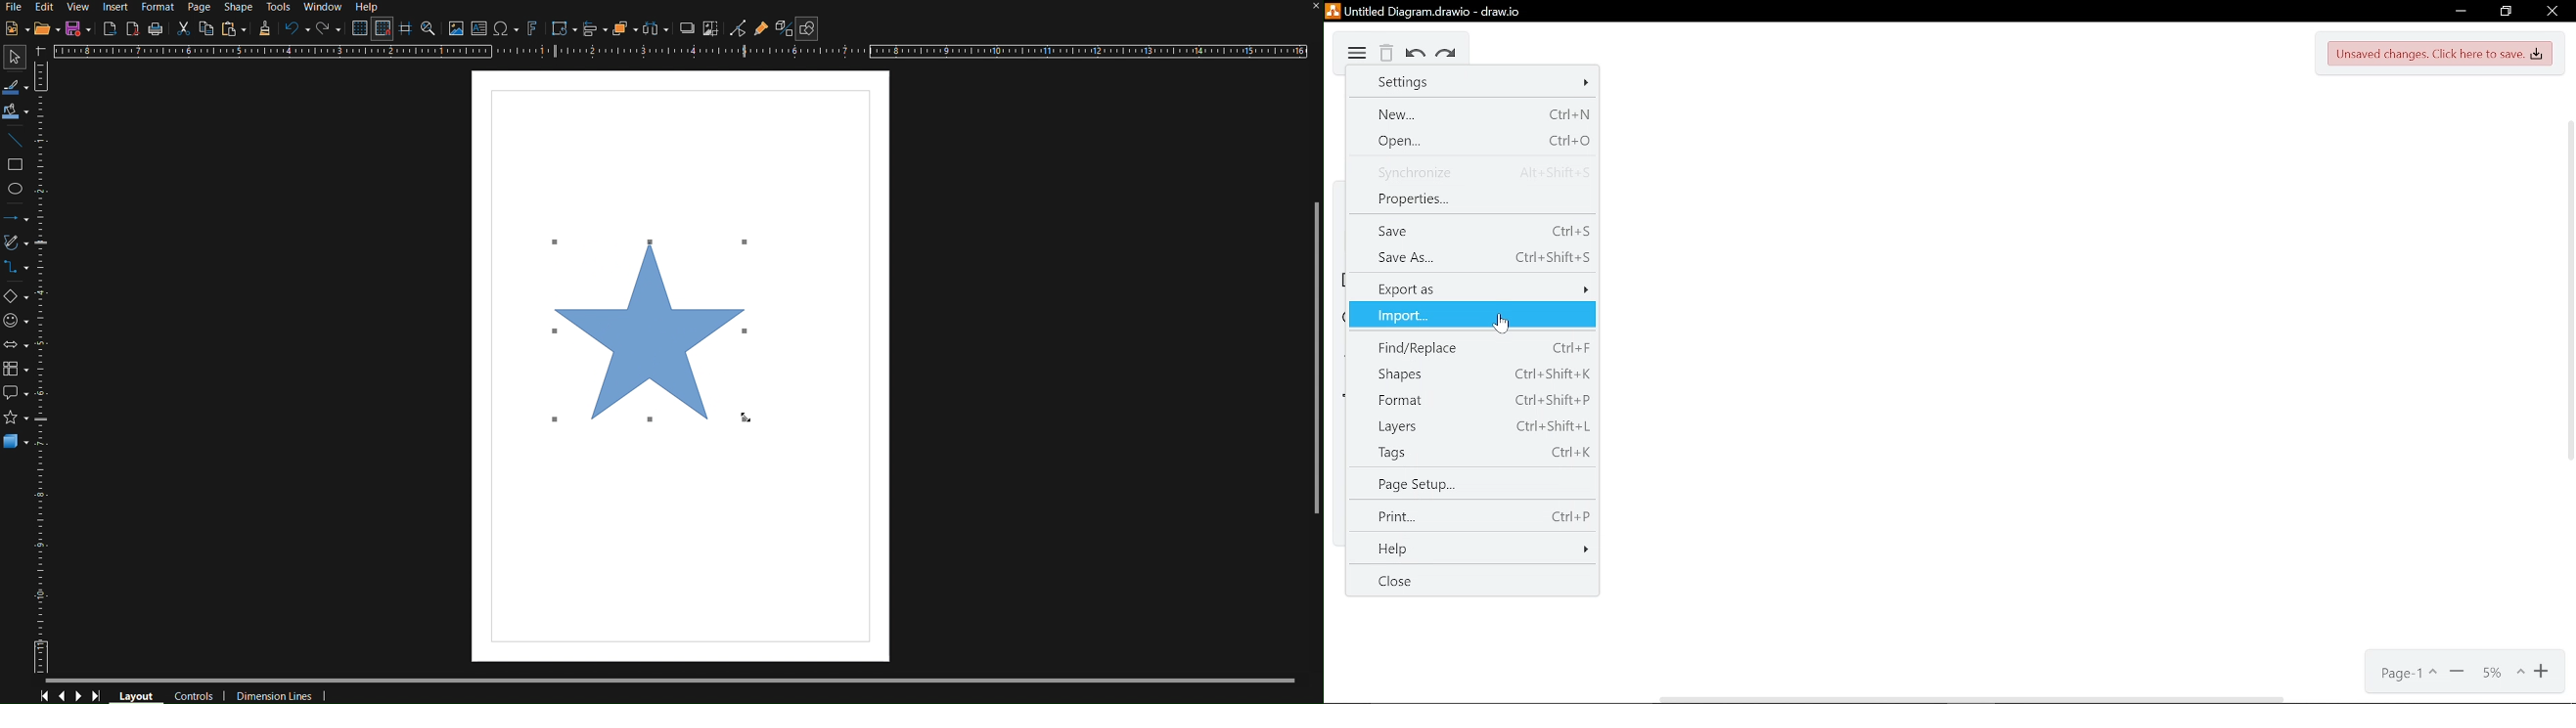 Image resolution: width=2576 pixels, height=728 pixels. I want to click on Redo, so click(1444, 54).